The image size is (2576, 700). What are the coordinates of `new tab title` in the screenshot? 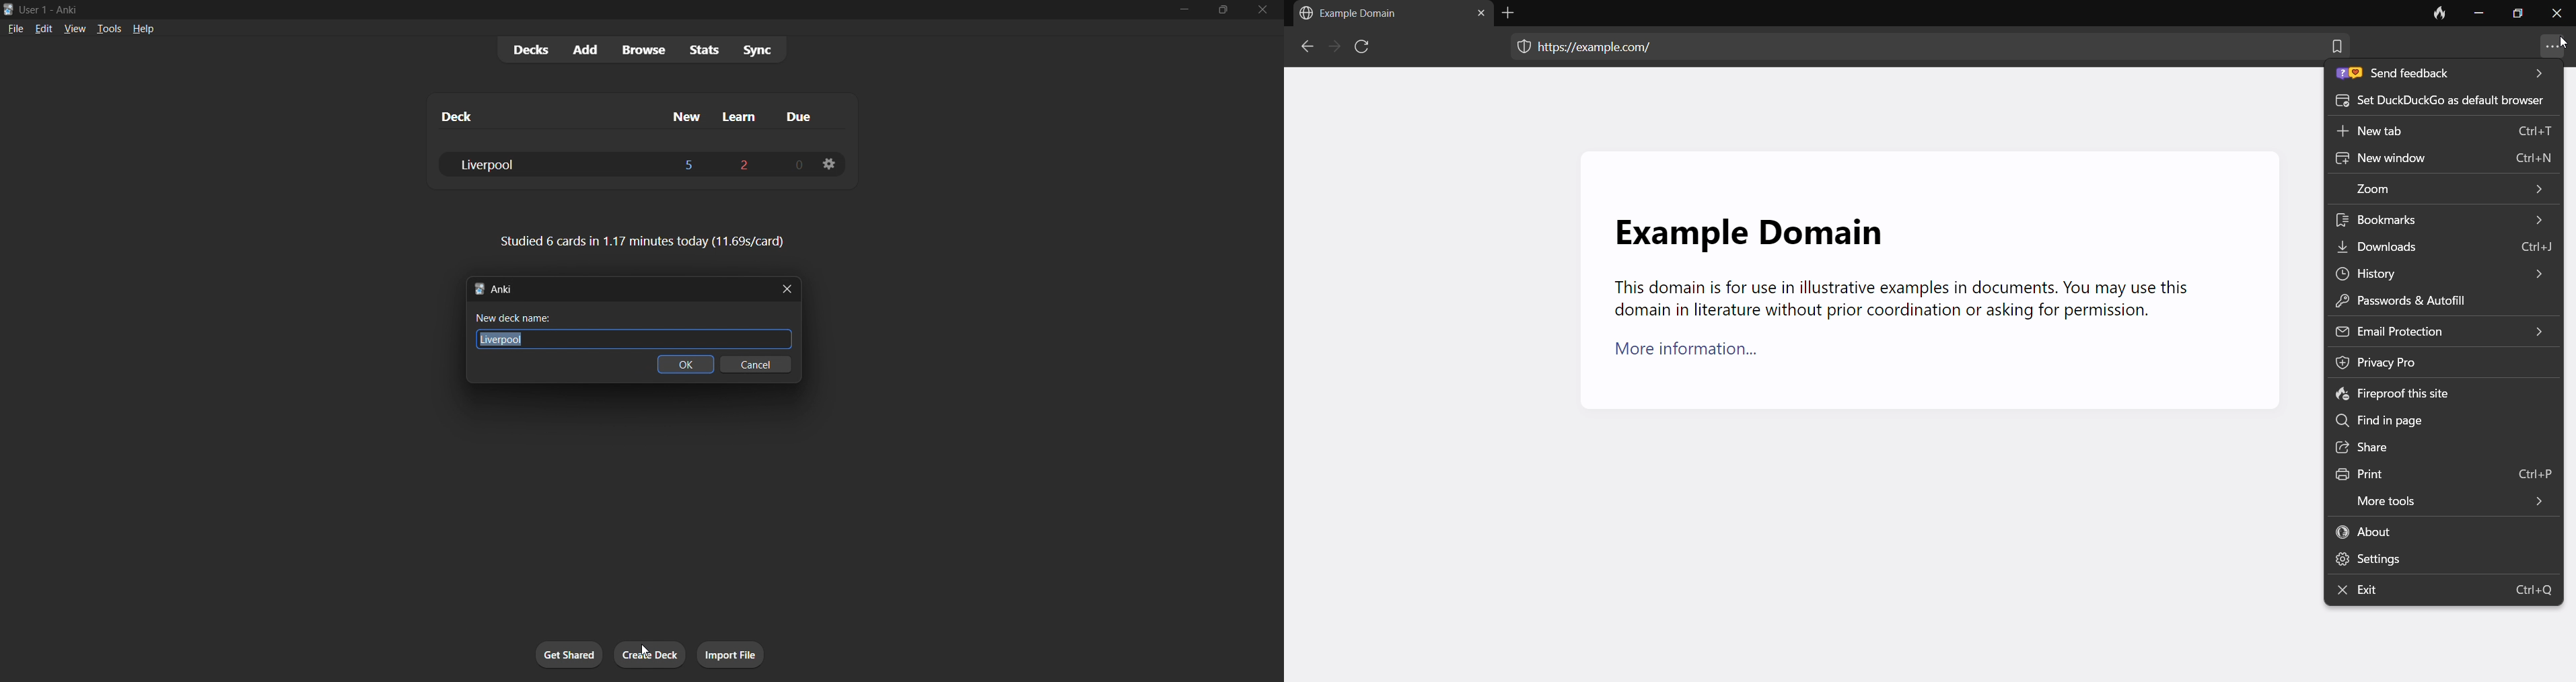 It's located at (617, 290).